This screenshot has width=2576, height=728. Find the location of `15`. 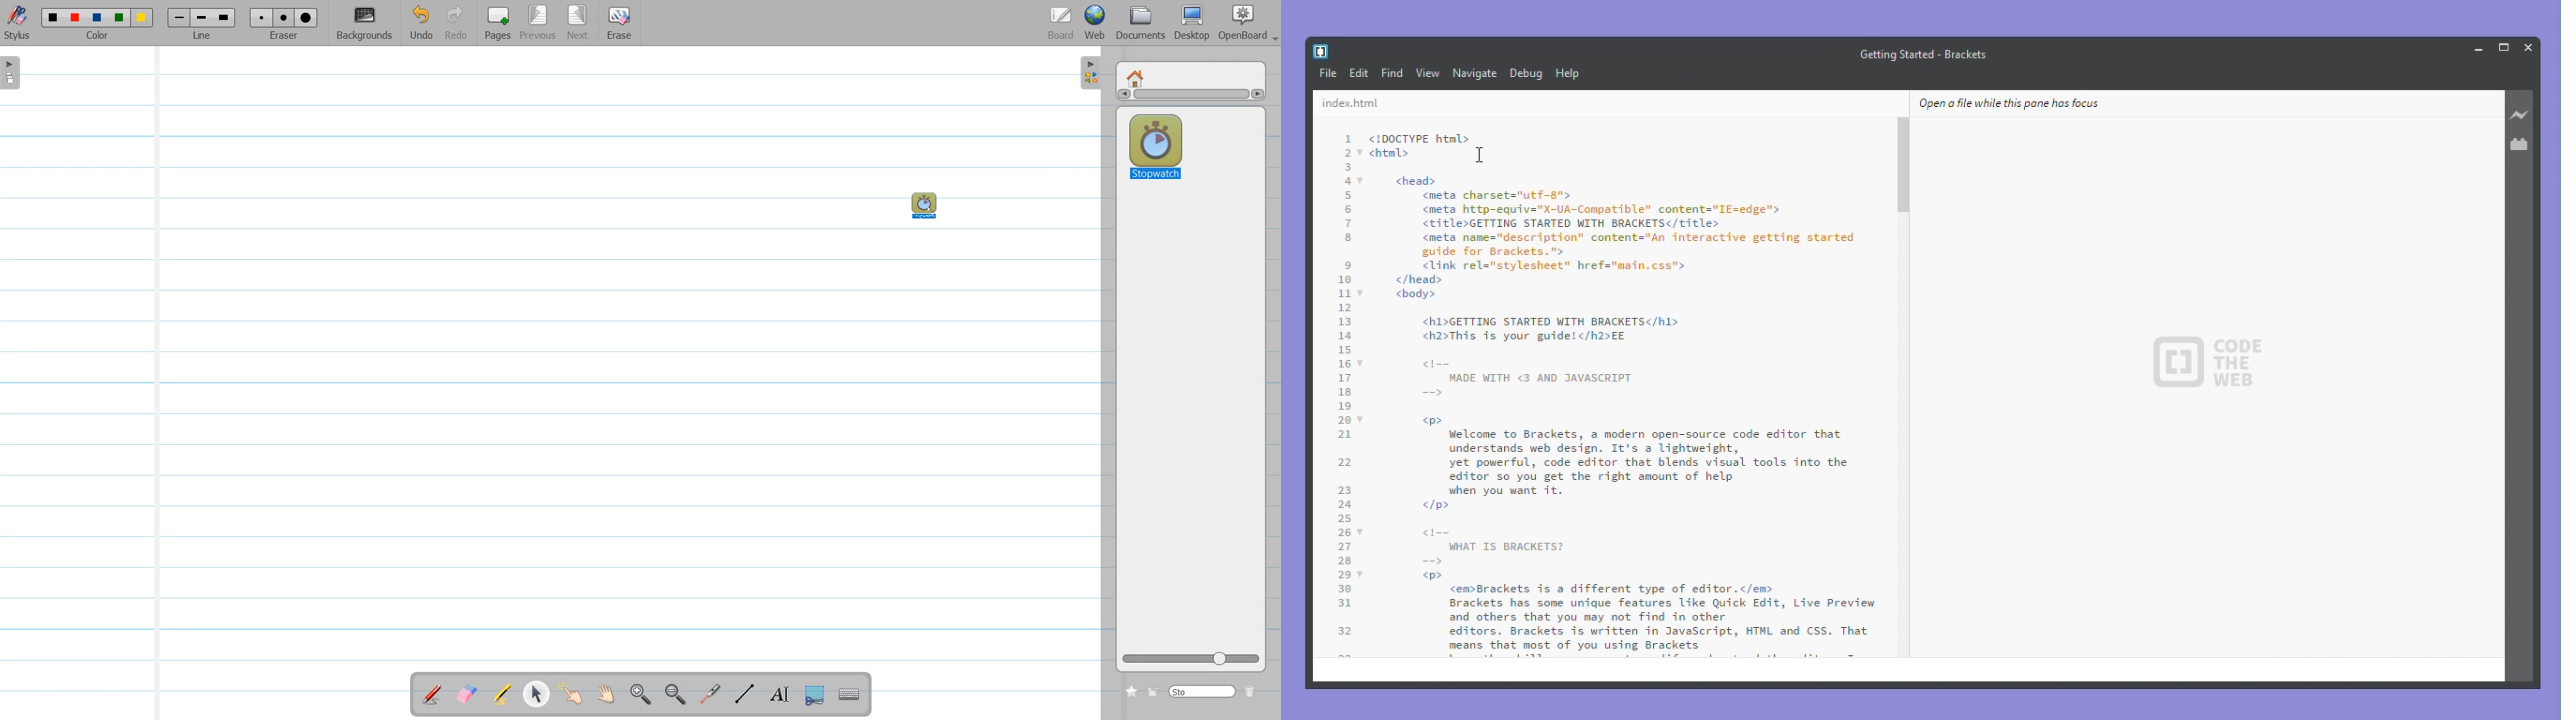

15 is located at coordinates (1345, 350).